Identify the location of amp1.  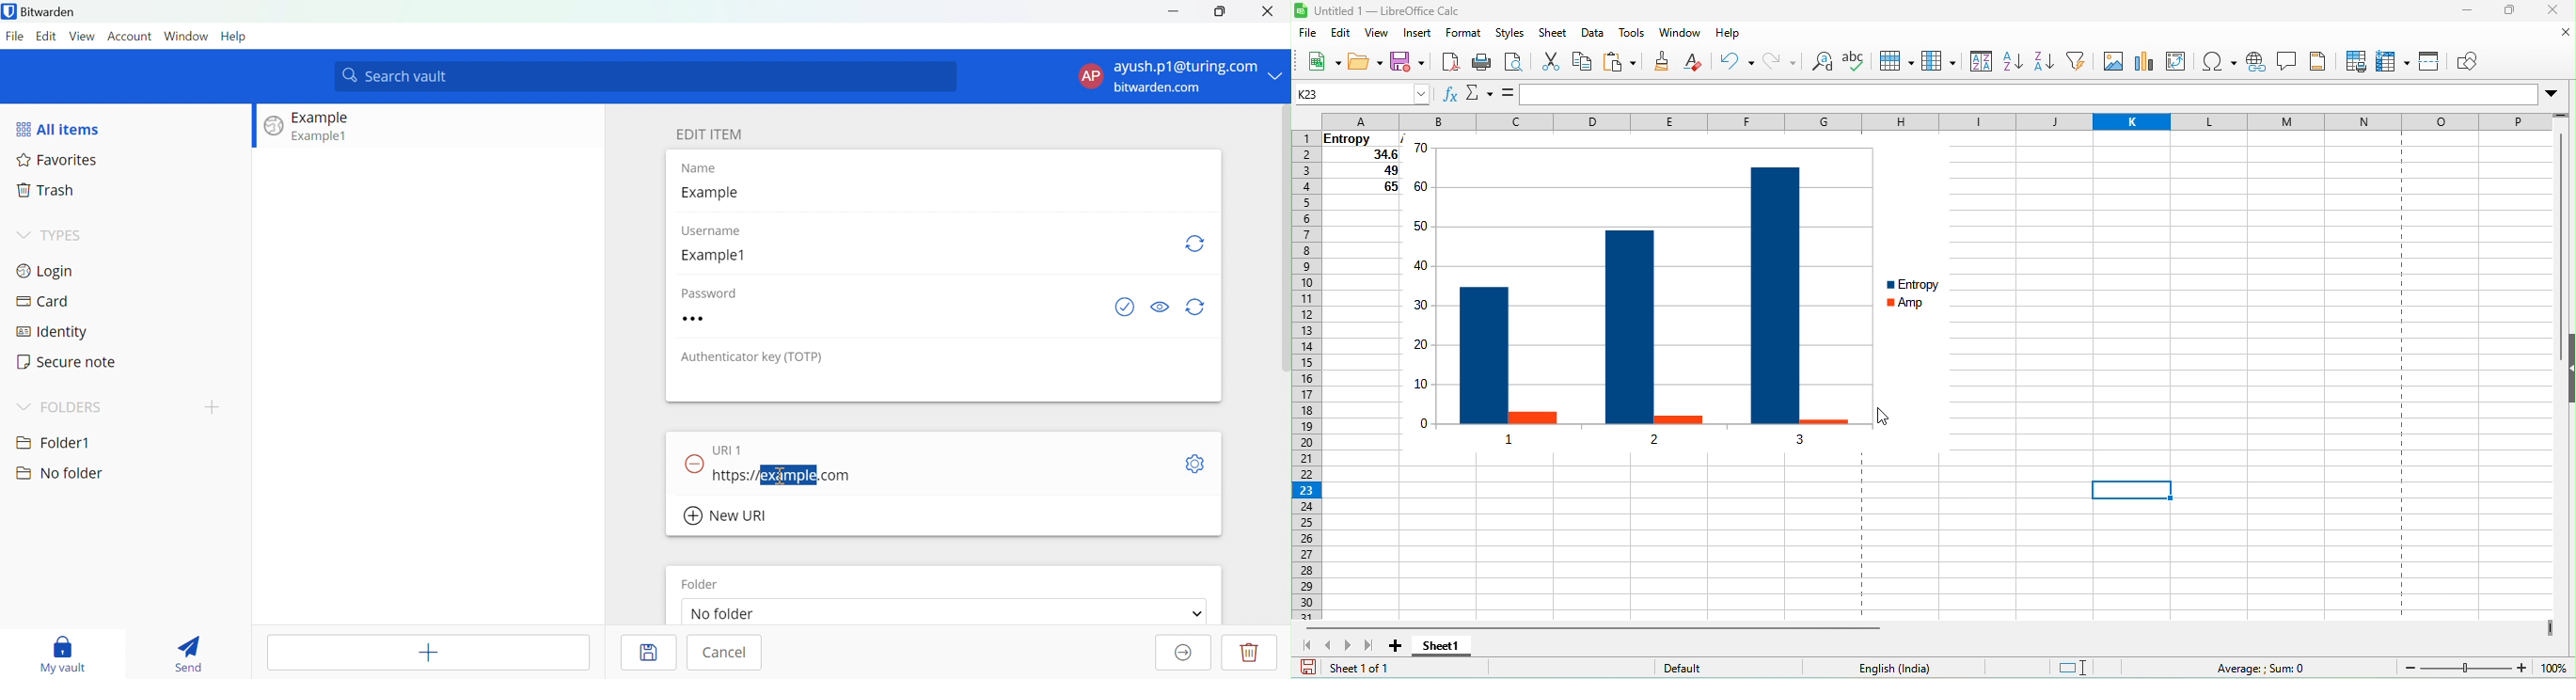
(1534, 418).